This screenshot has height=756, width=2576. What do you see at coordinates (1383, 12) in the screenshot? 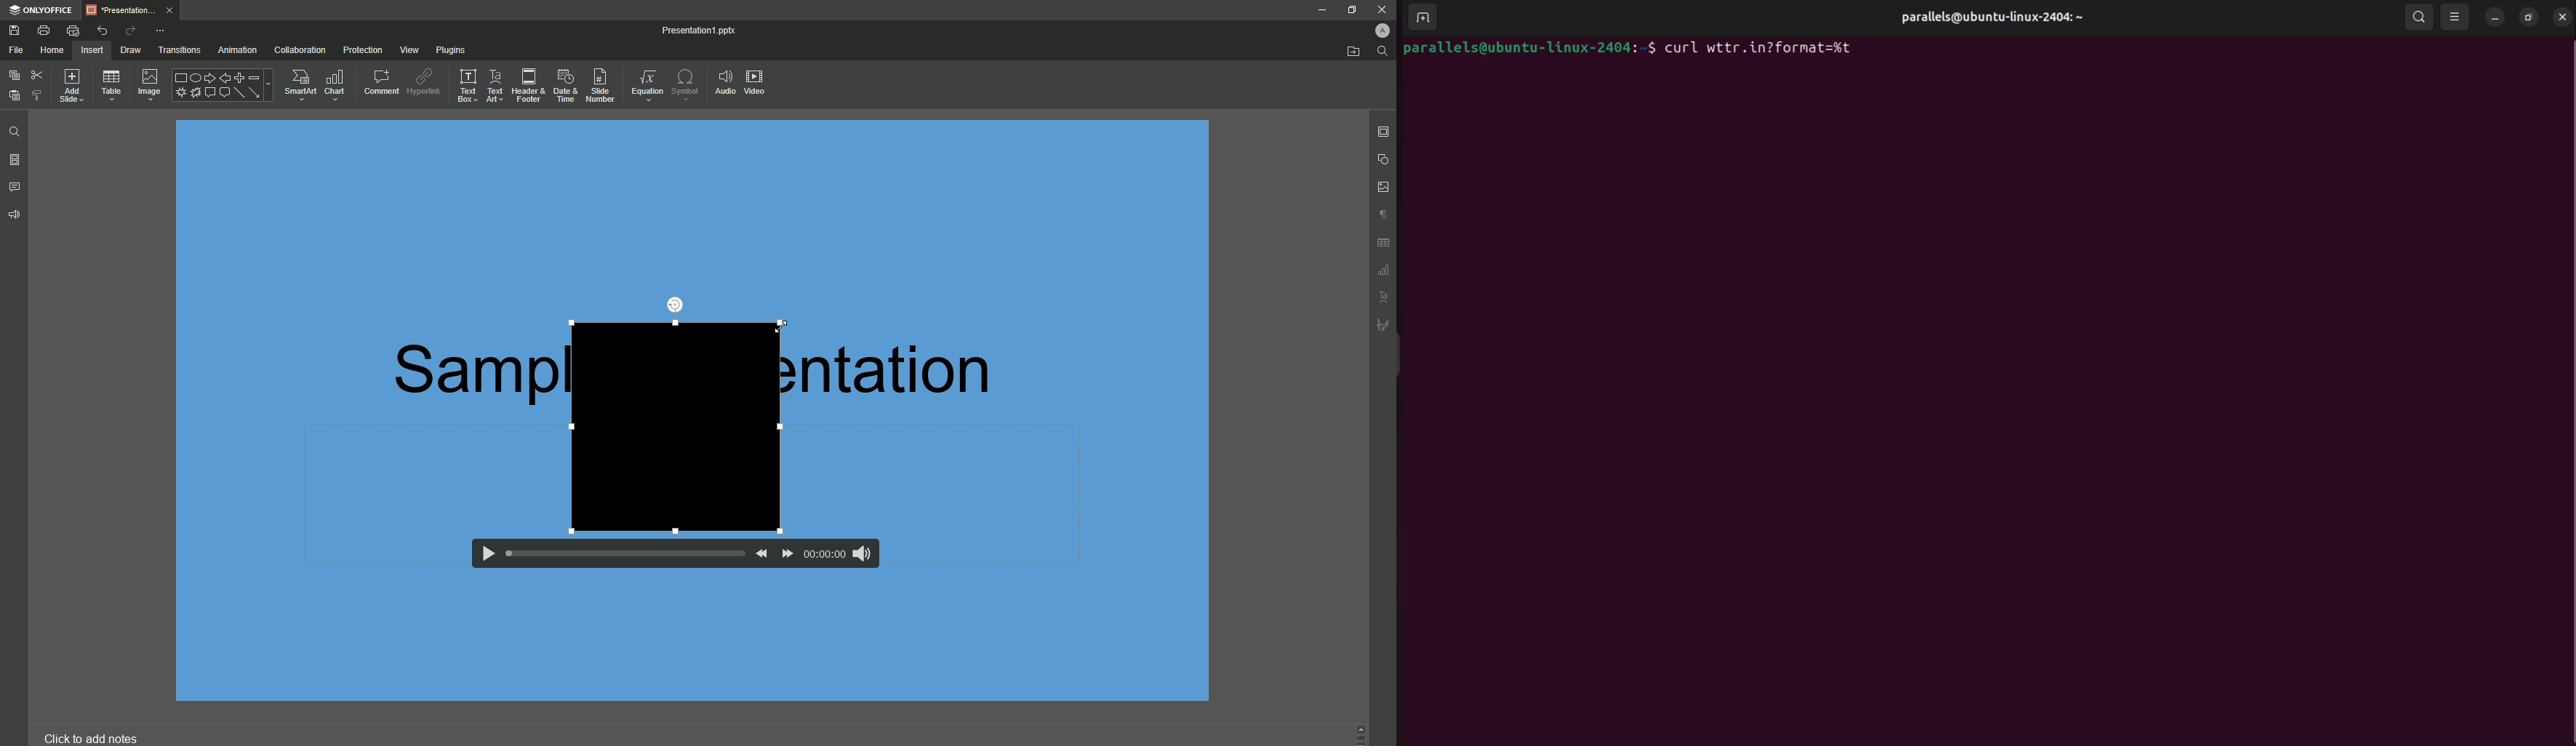
I see `Close` at bounding box center [1383, 12].